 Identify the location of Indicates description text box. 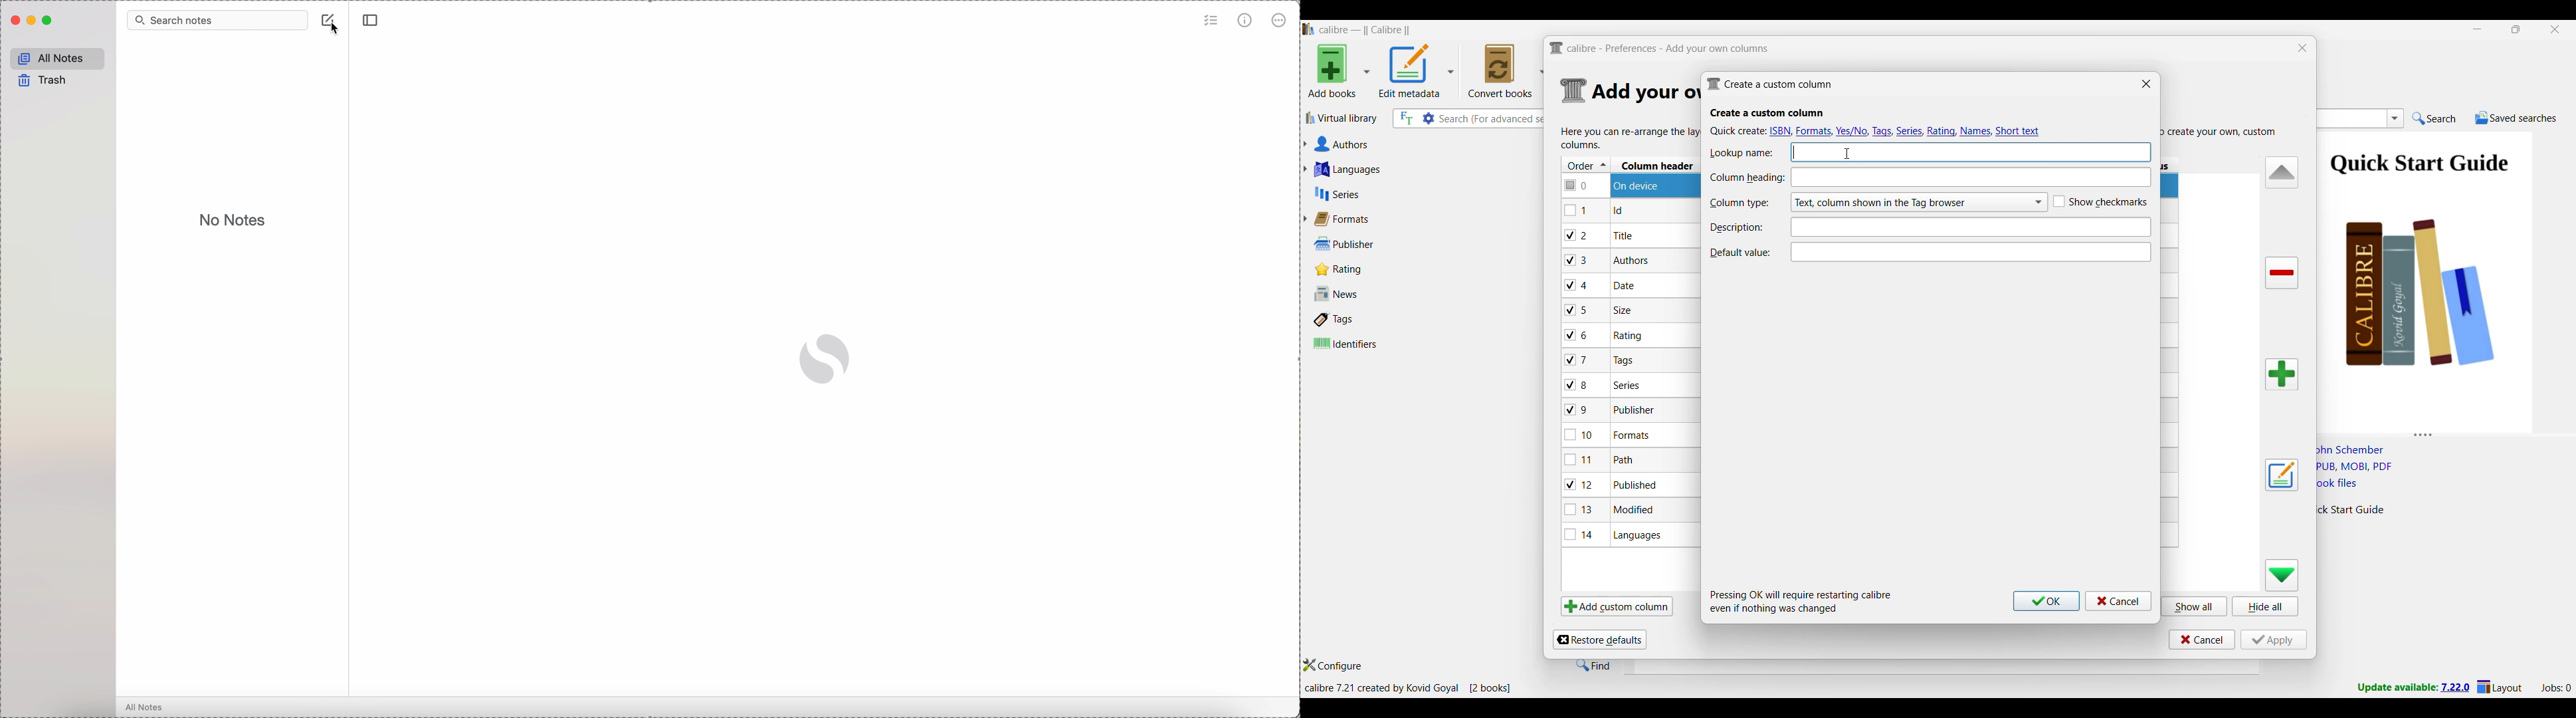
(1737, 227).